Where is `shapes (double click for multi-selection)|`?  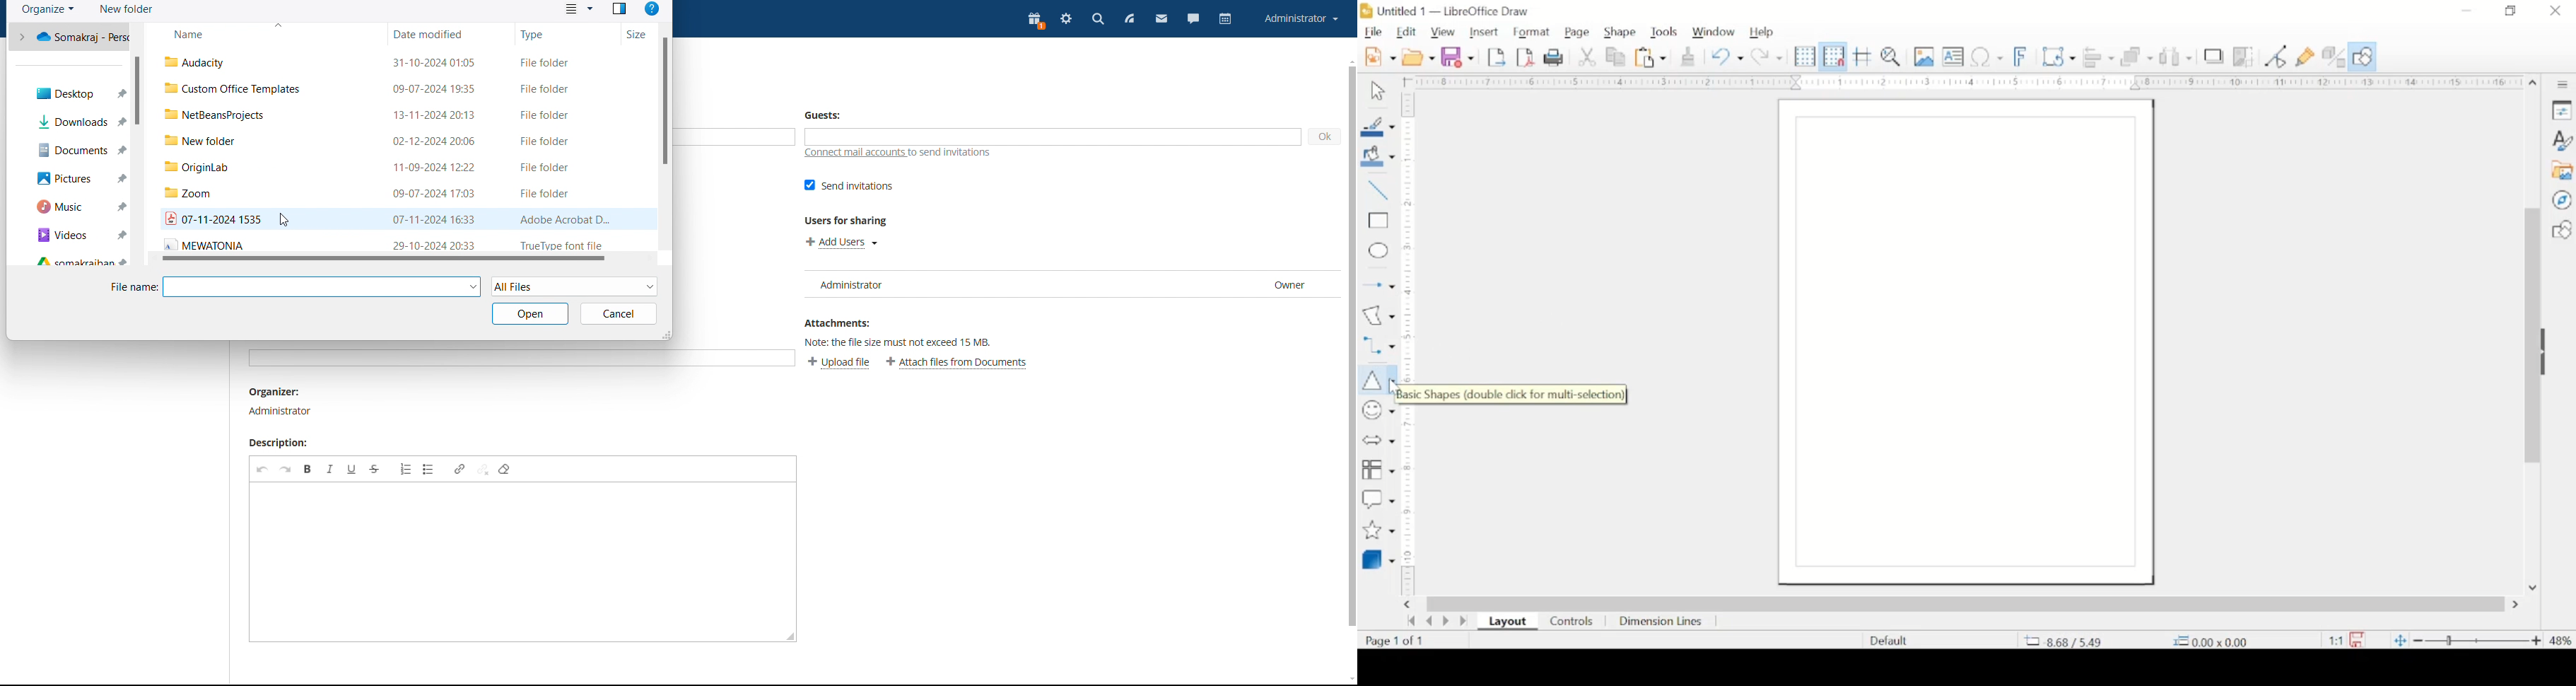 shapes (double click for multi-selection)| is located at coordinates (1522, 394).